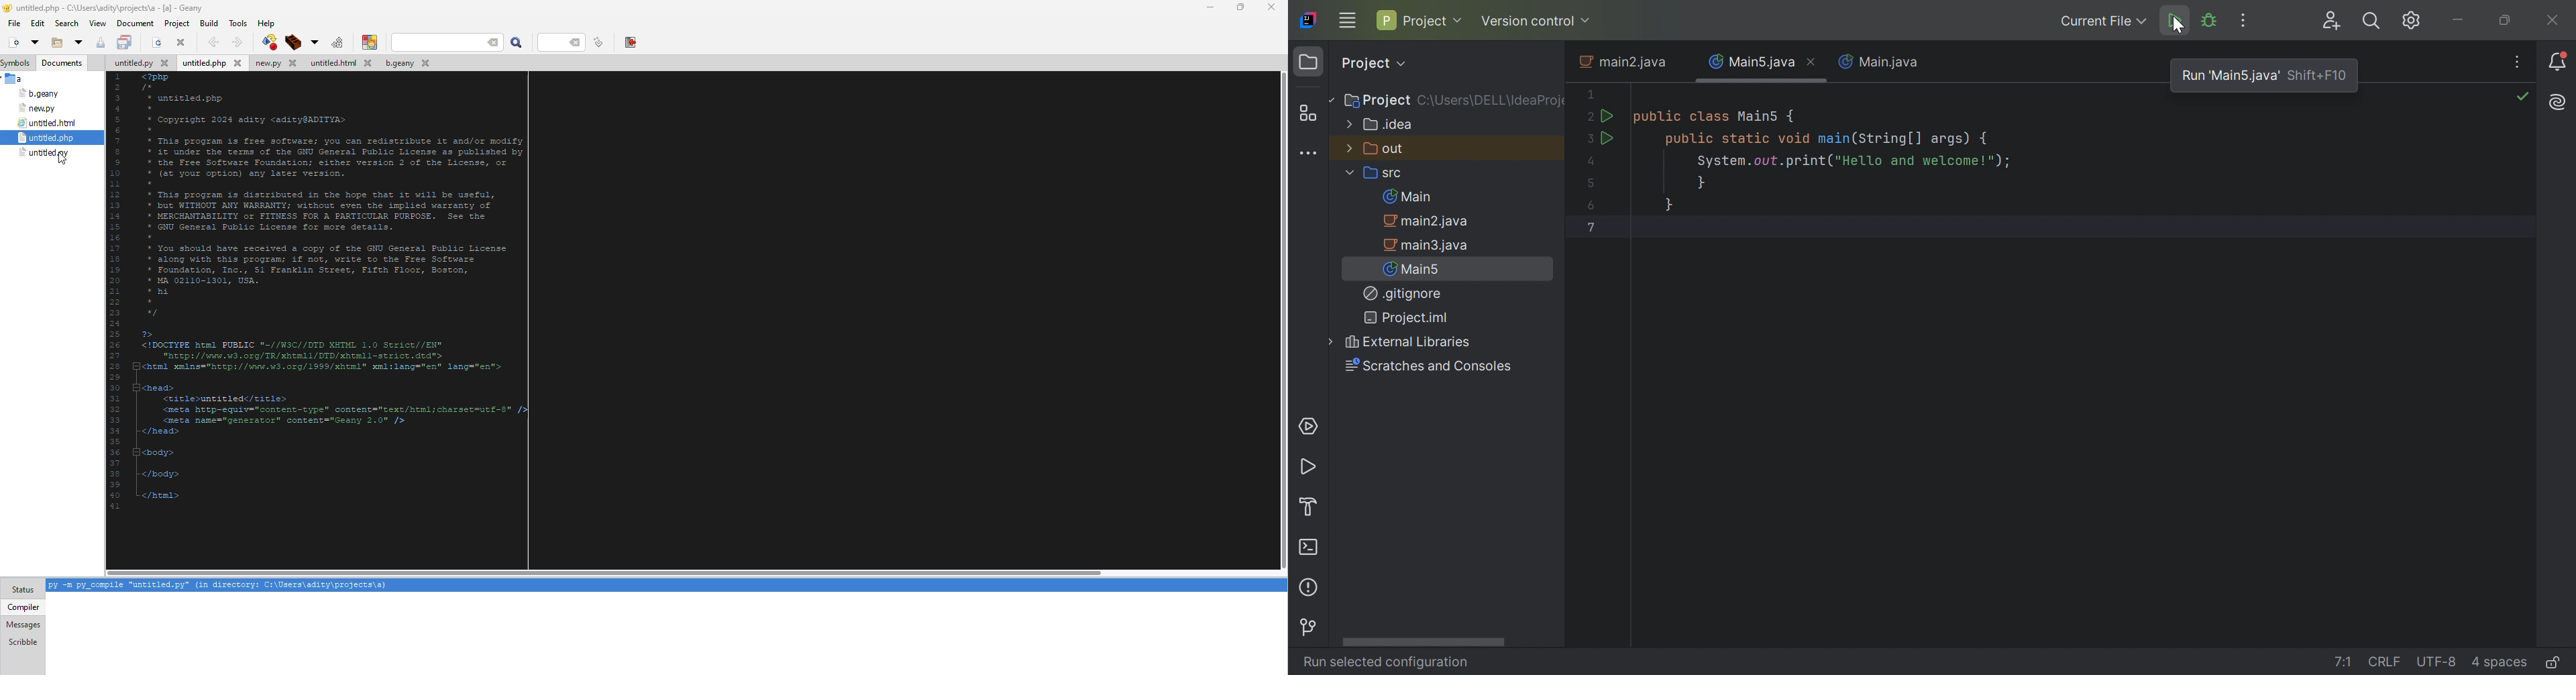  What do you see at coordinates (1401, 293) in the screenshot?
I see `.gitignore` at bounding box center [1401, 293].